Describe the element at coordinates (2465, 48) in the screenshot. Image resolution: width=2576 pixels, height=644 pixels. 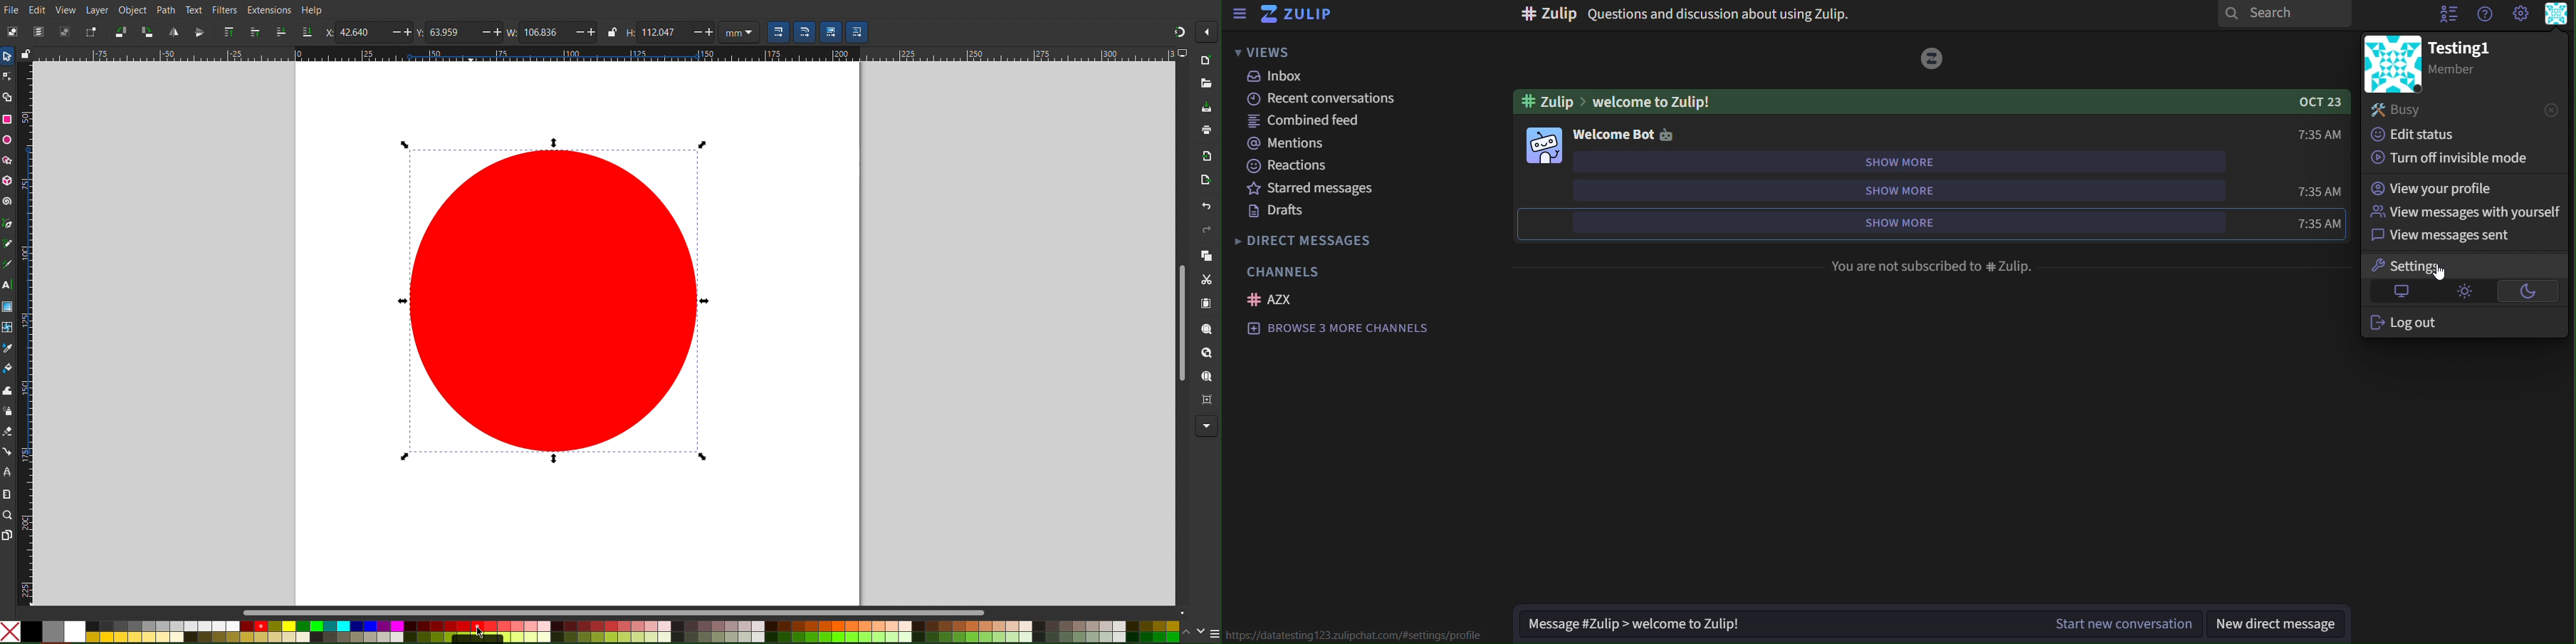
I see `testing1` at that location.